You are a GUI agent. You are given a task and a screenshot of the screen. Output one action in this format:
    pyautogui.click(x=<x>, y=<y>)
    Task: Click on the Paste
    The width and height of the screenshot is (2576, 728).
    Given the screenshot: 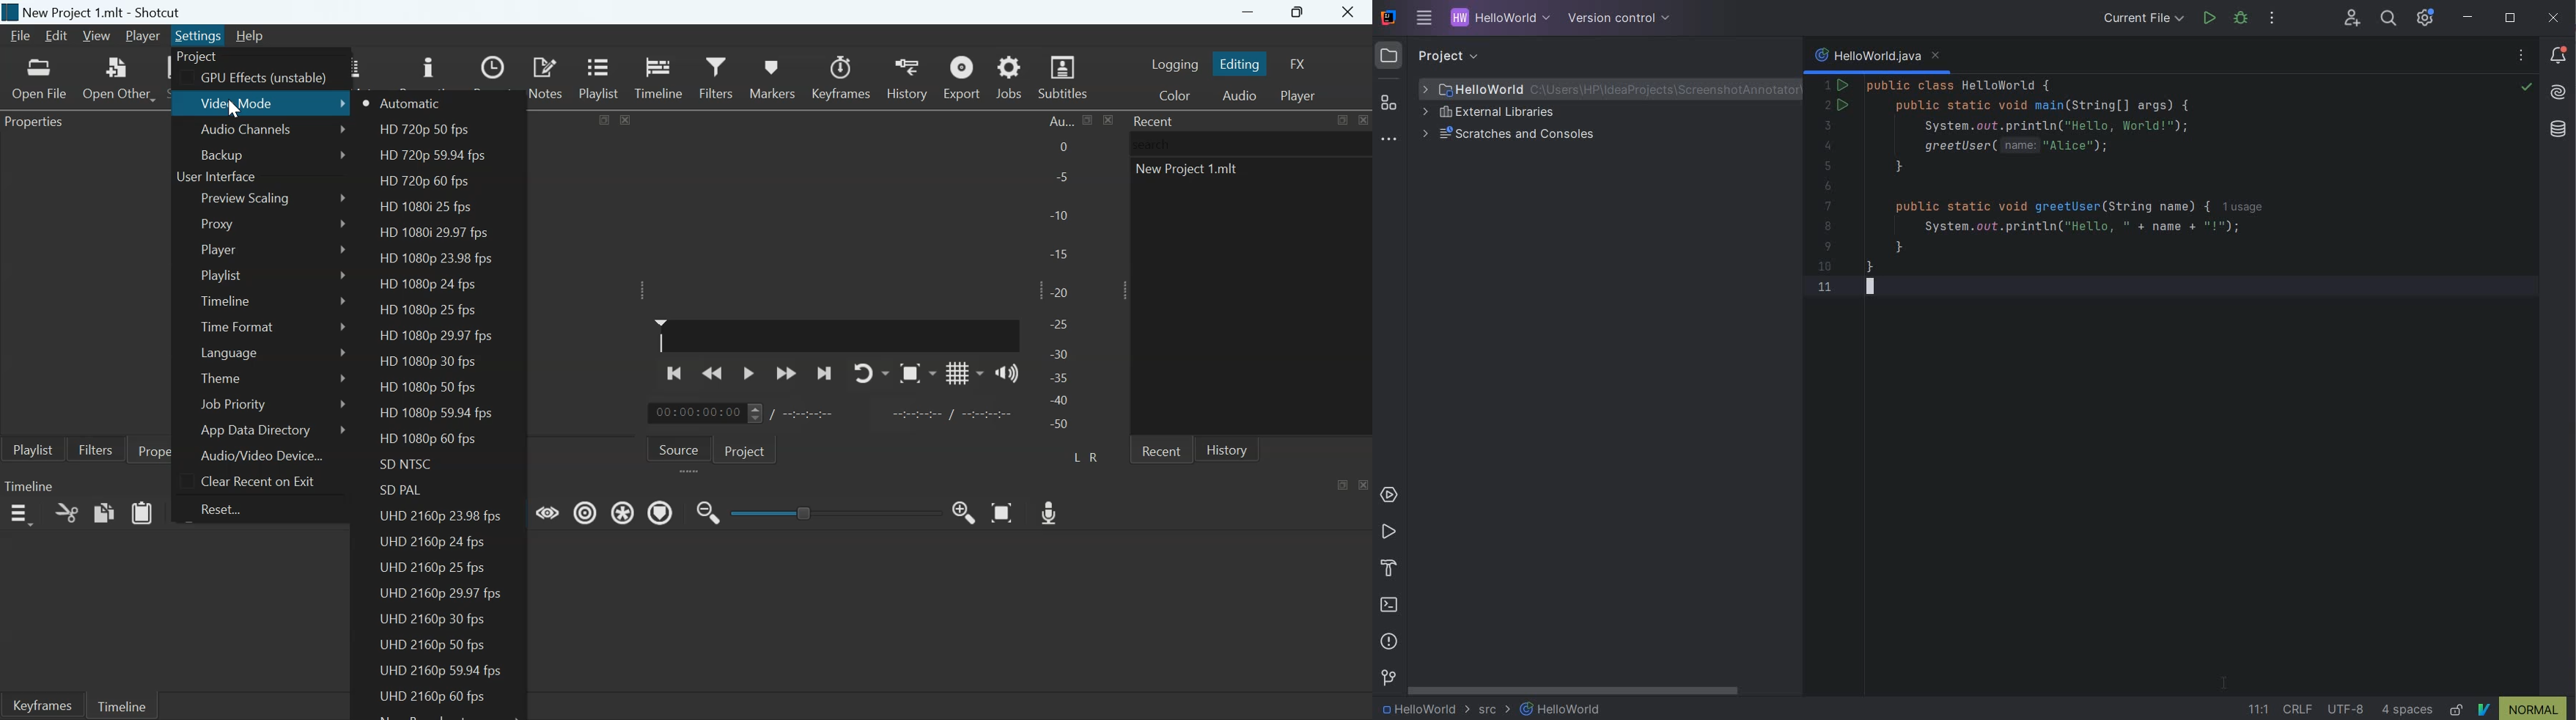 What is the action you would take?
    pyautogui.click(x=142, y=512)
    